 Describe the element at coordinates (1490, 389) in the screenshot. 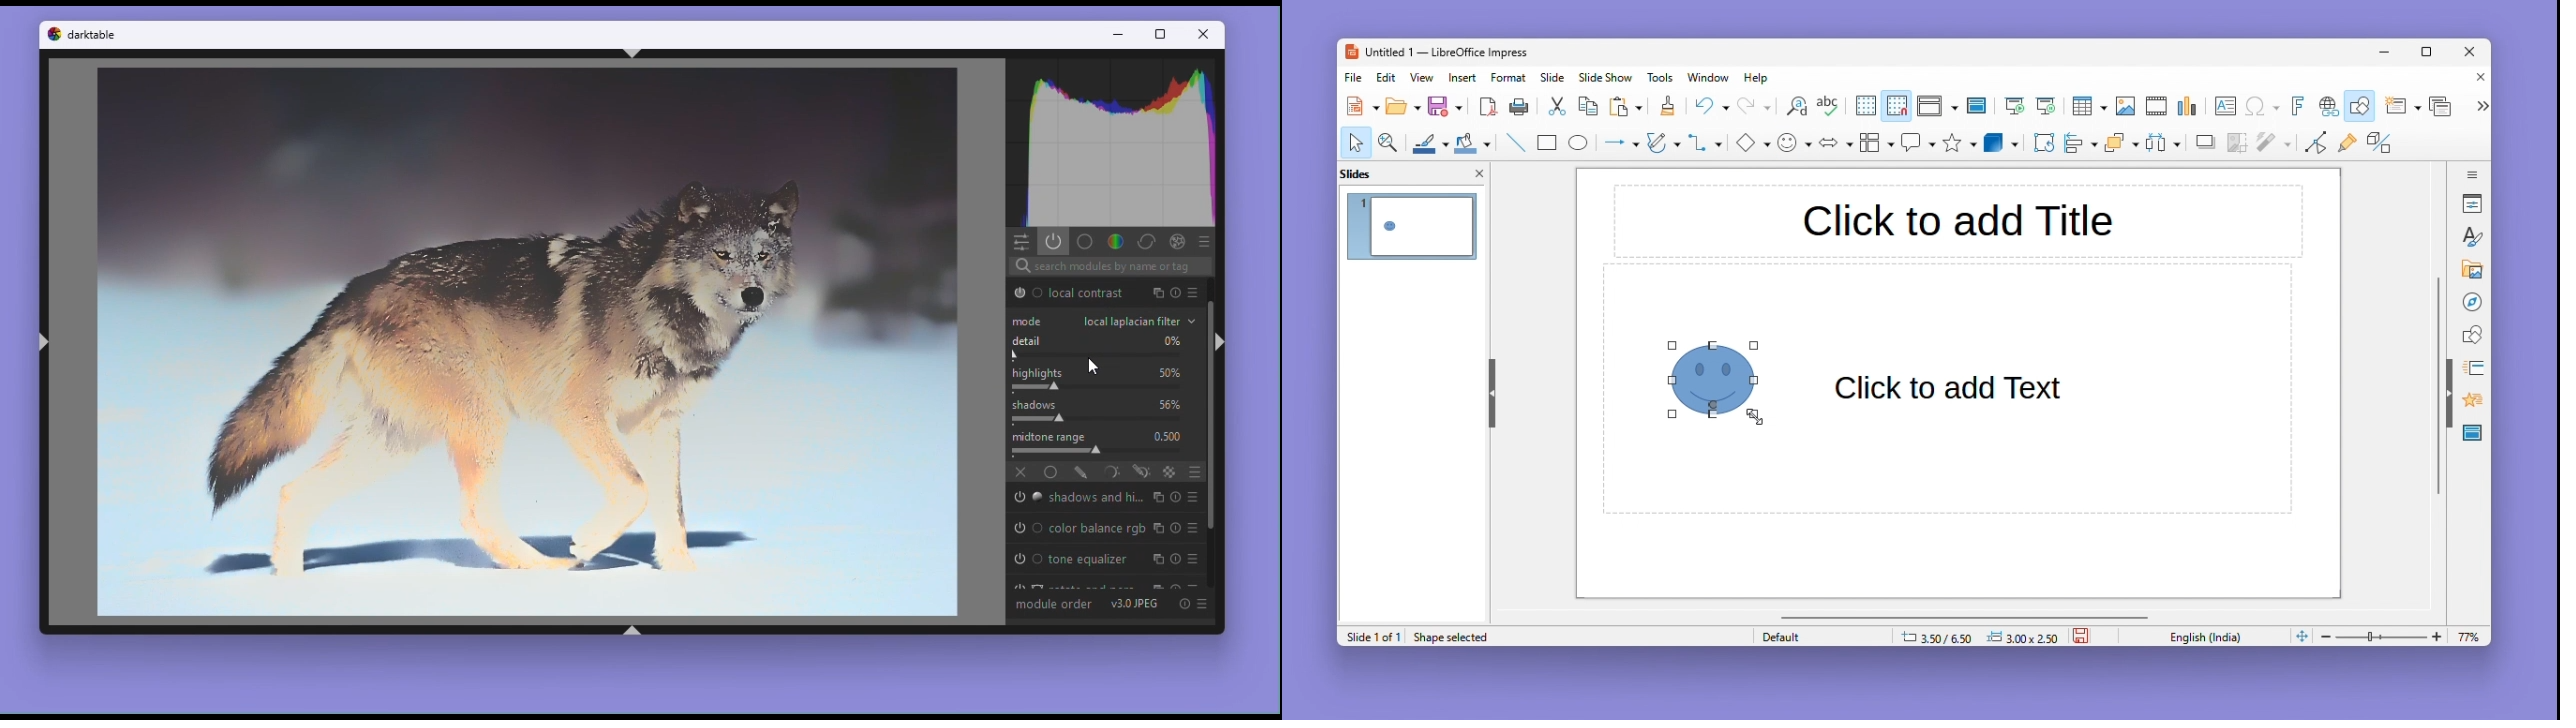

I see `hide` at that location.